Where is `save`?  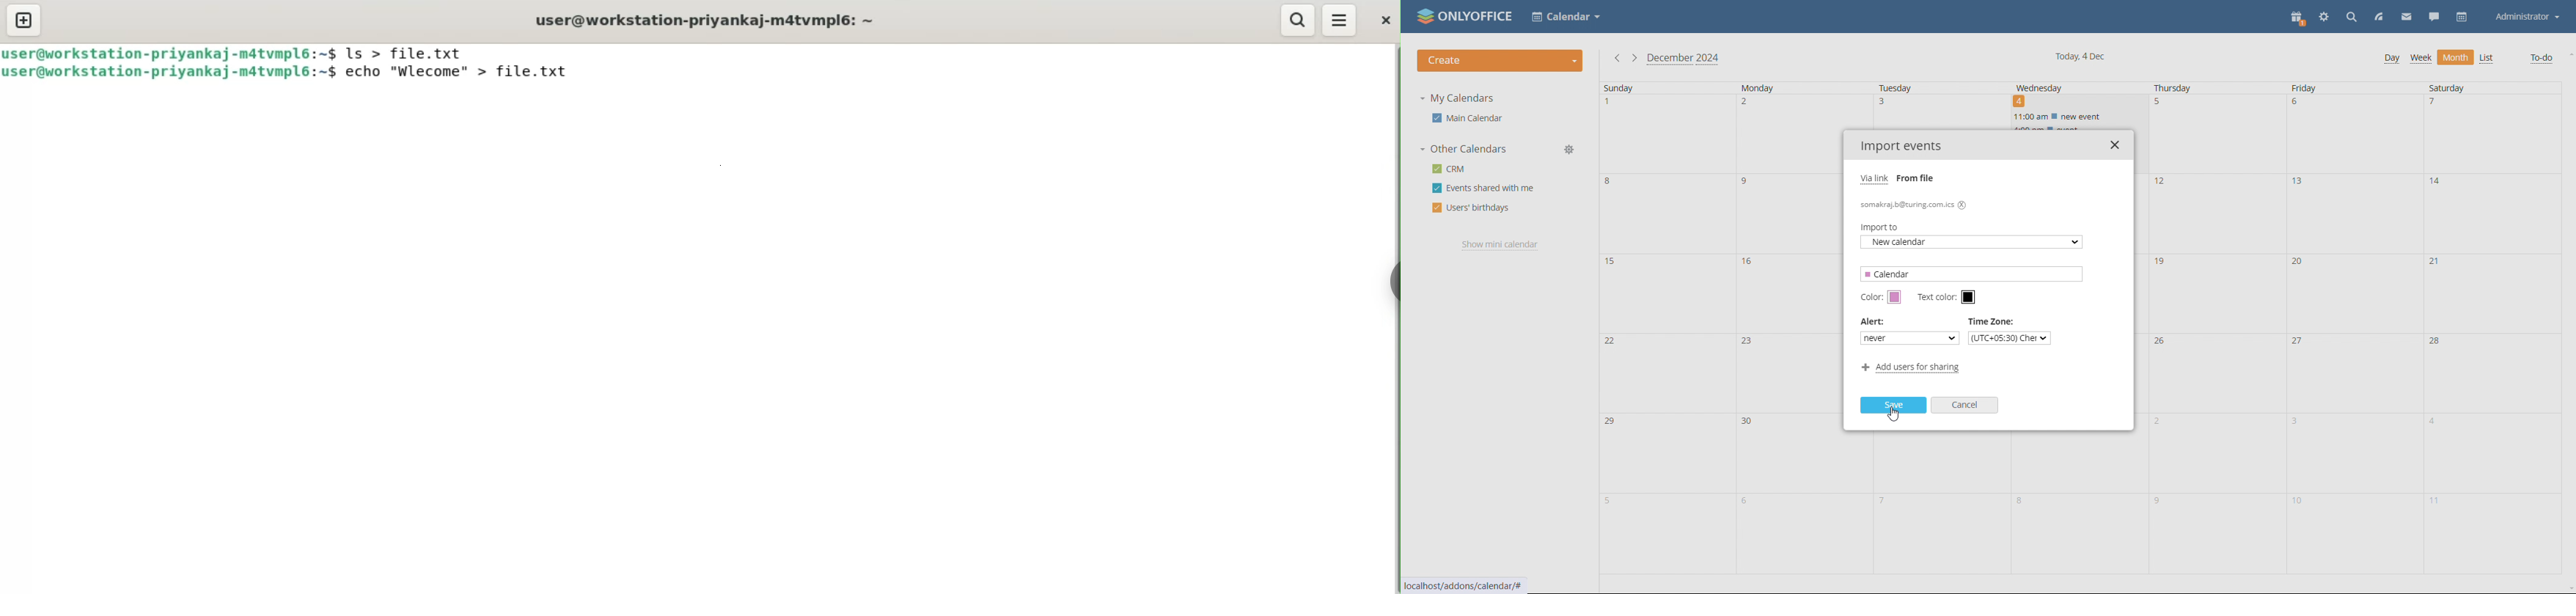 save is located at coordinates (1893, 406).